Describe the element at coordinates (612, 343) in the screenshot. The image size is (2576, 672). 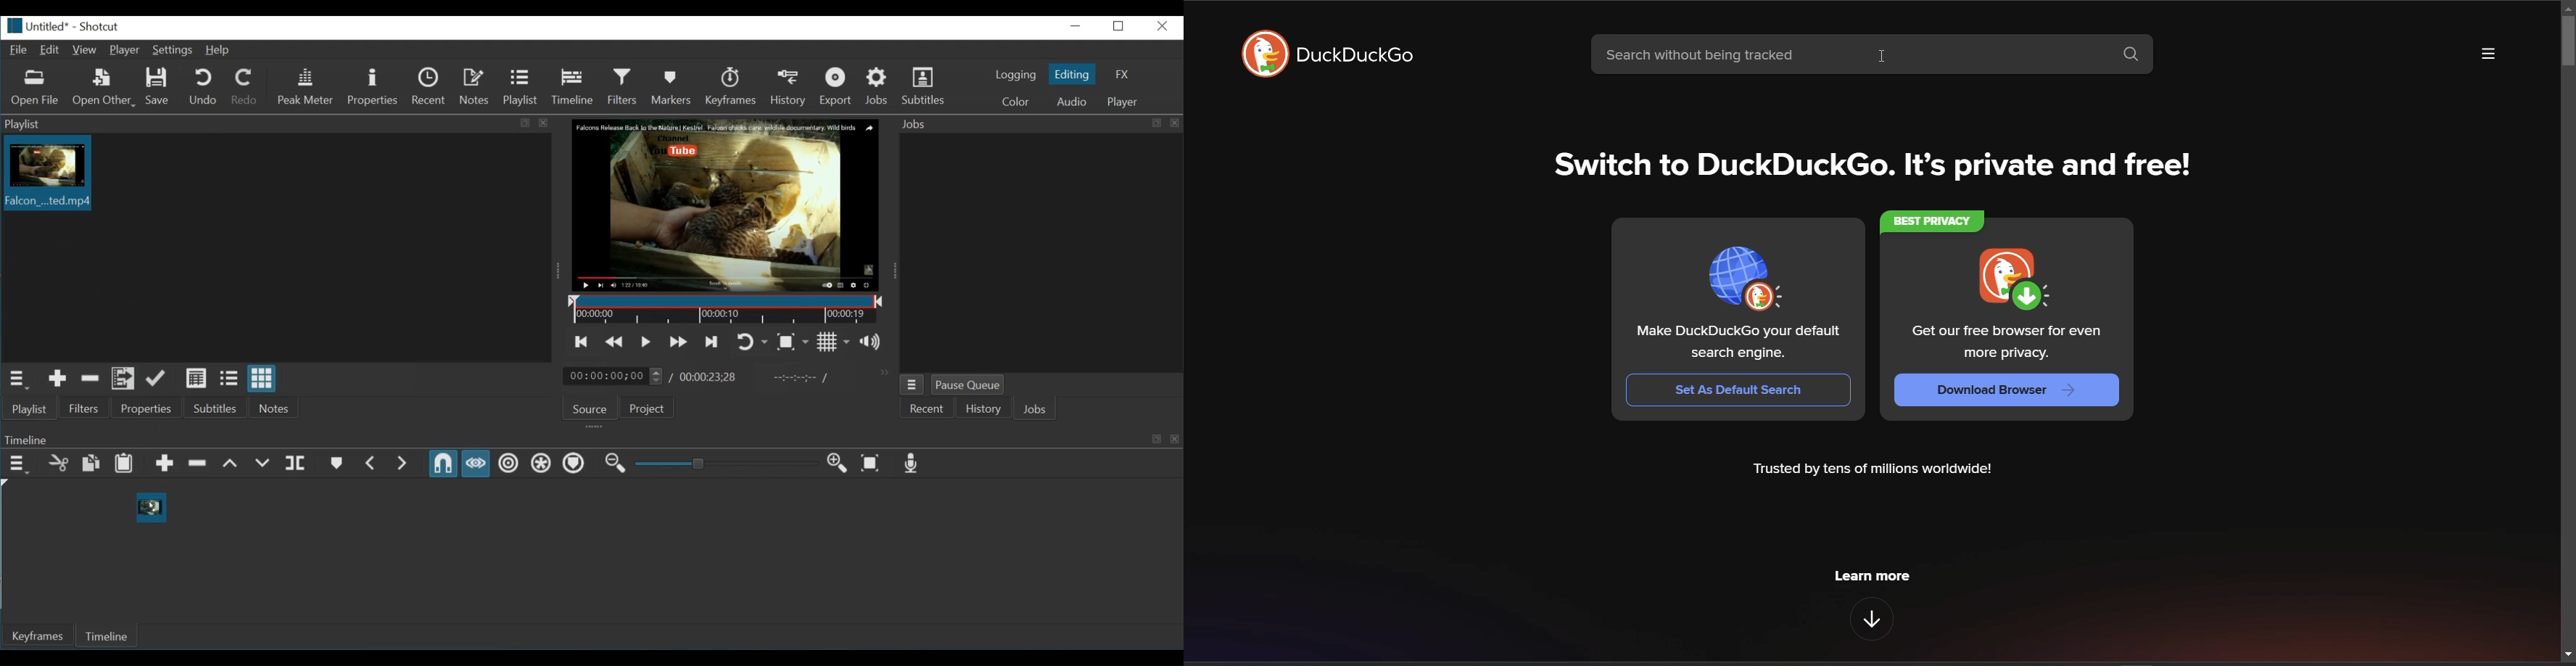
I see `play quickly backwards` at that location.